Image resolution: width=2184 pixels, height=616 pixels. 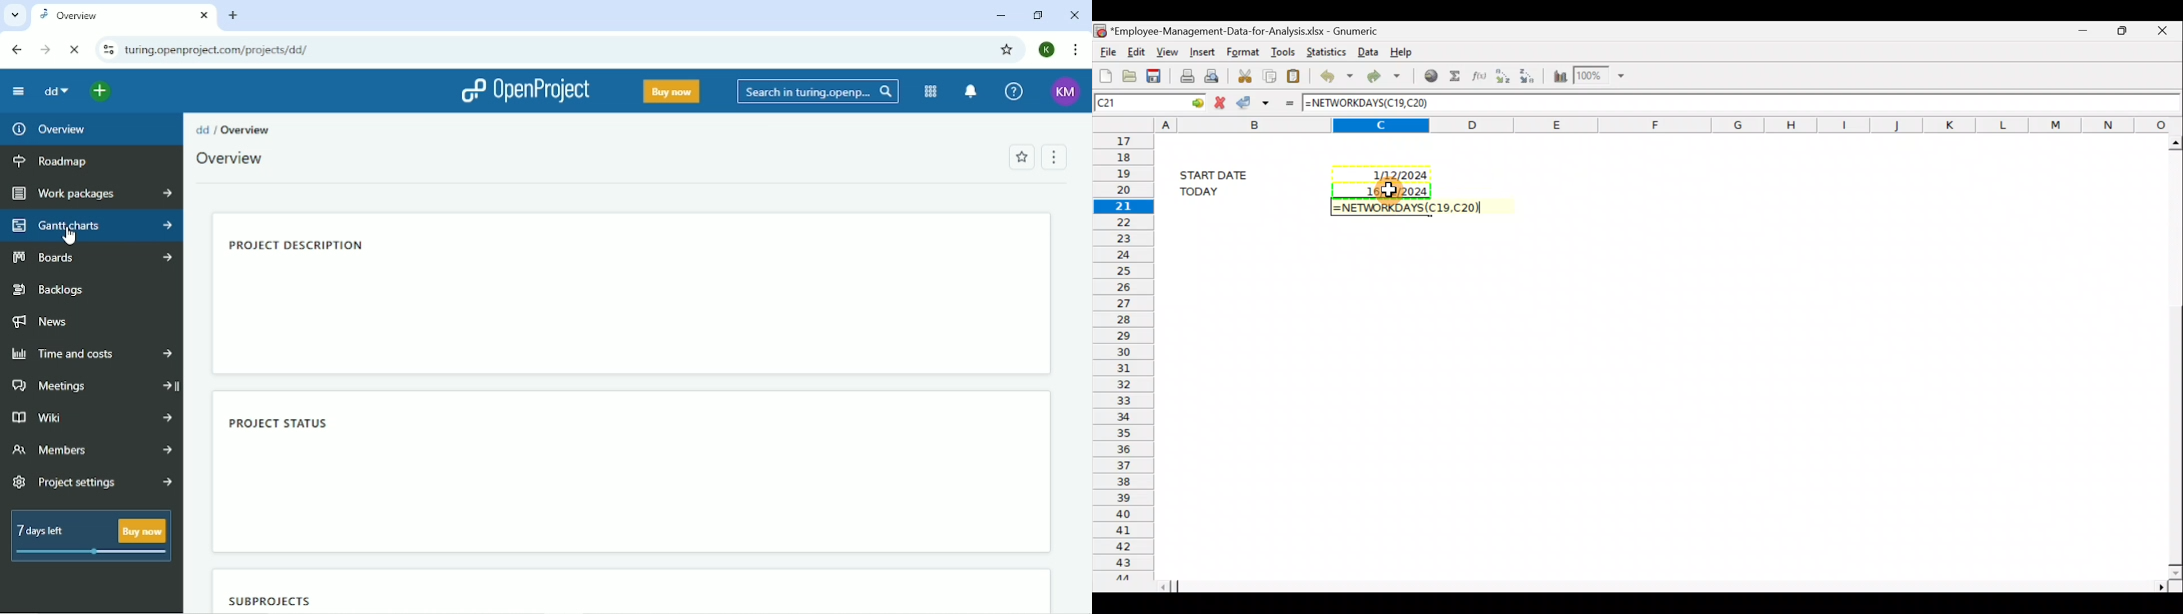 What do you see at coordinates (1156, 74) in the screenshot?
I see `Save the current workbook` at bounding box center [1156, 74].